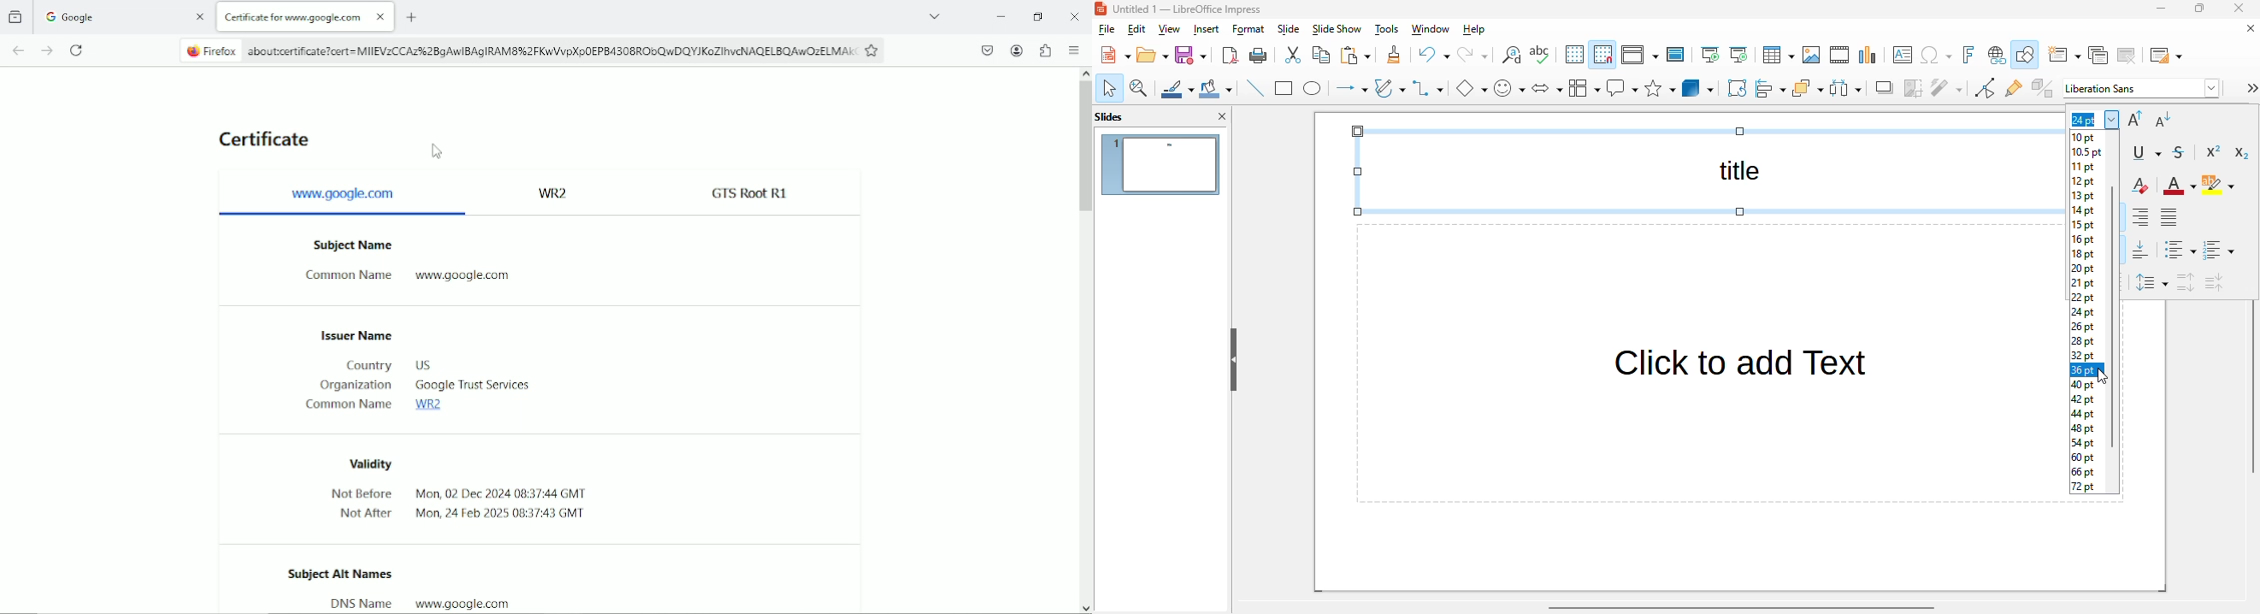 The width and height of the screenshot is (2268, 616). What do you see at coordinates (1676, 55) in the screenshot?
I see `master slide` at bounding box center [1676, 55].